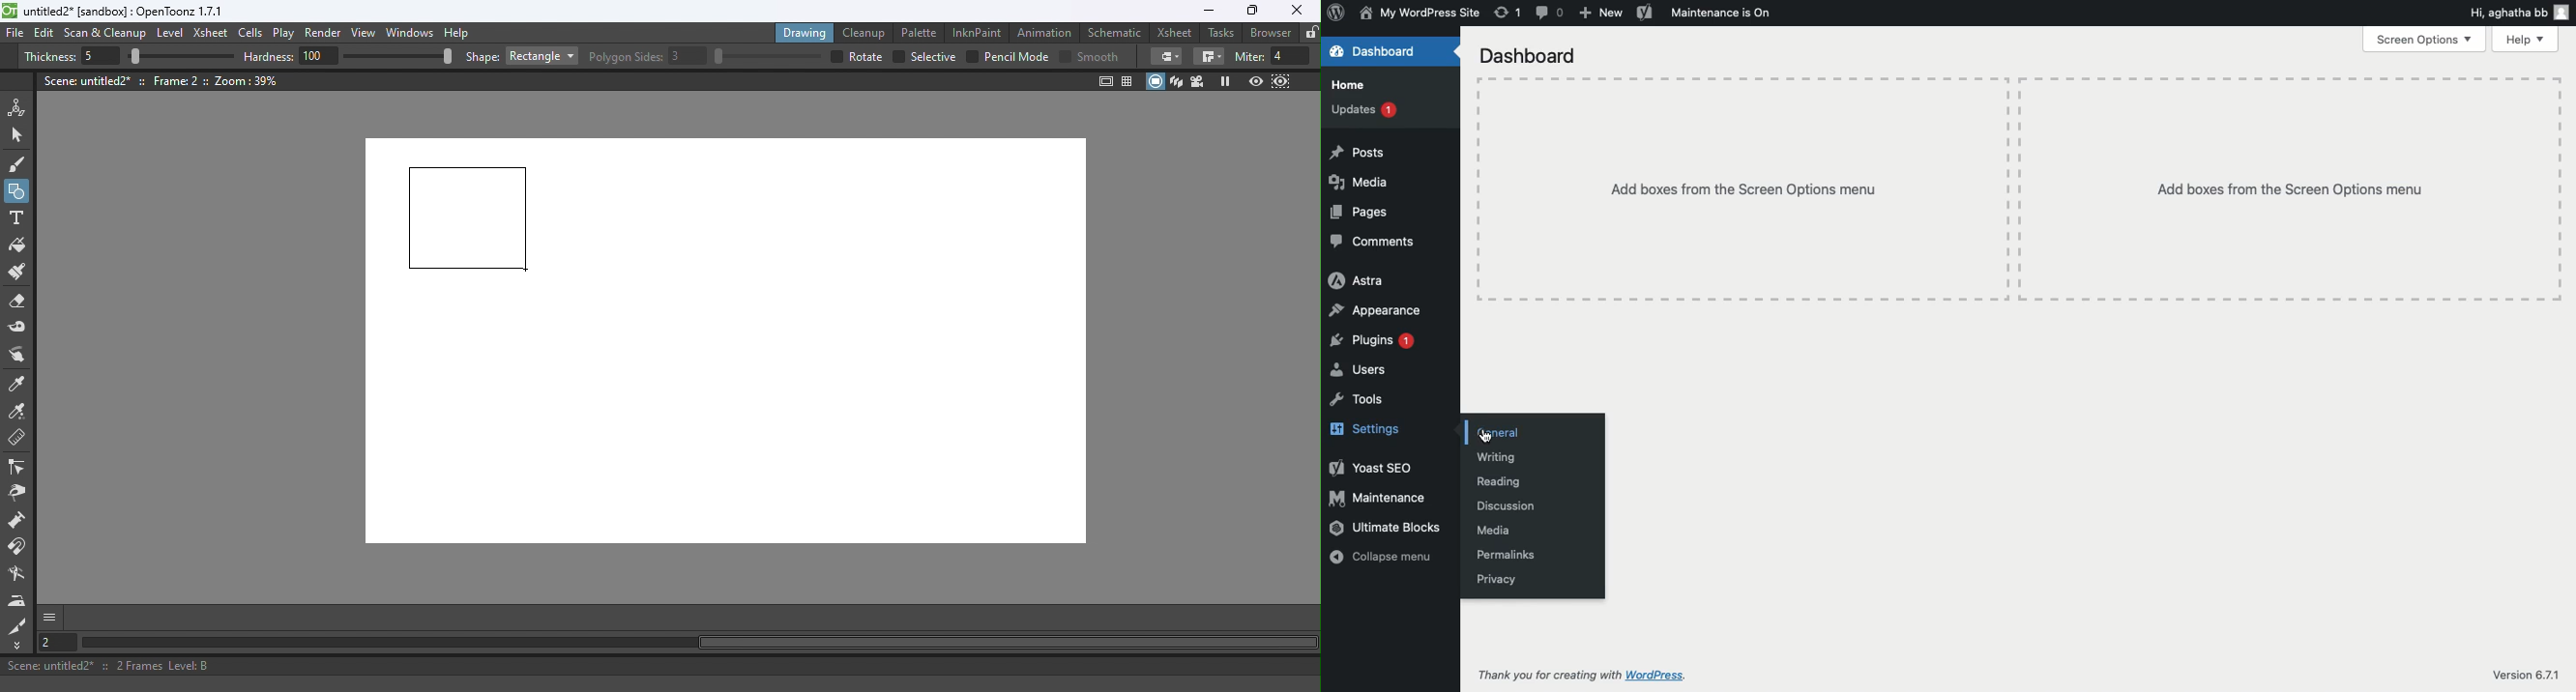 The width and height of the screenshot is (2576, 700). What do you see at coordinates (1249, 12) in the screenshot?
I see `Maximize` at bounding box center [1249, 12].